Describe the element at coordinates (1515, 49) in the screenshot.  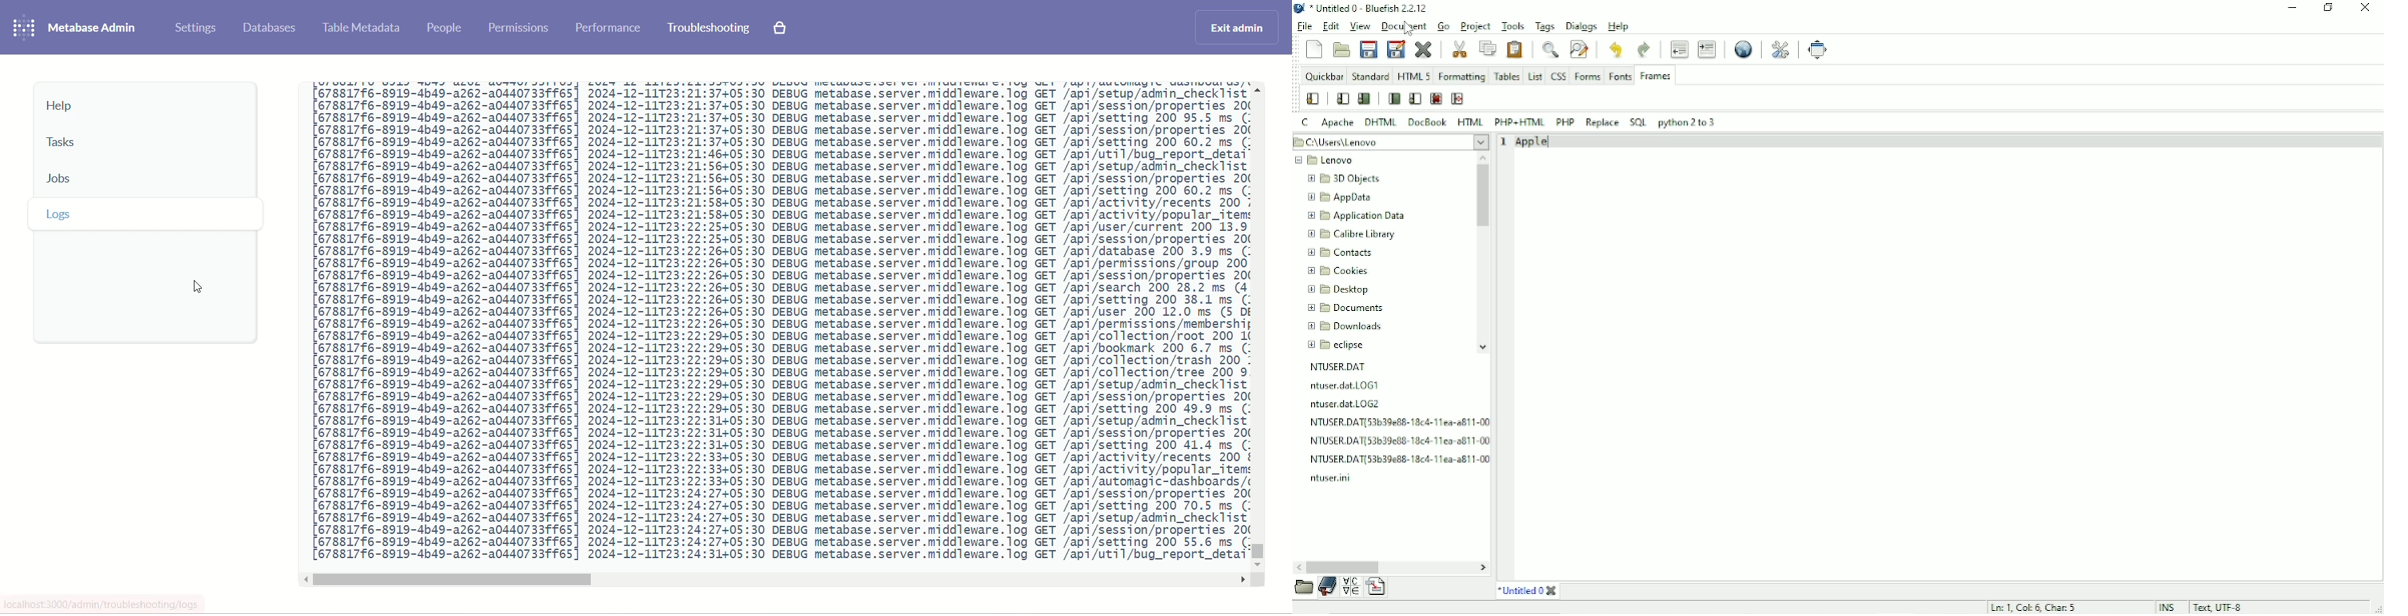
I see `Paste` at that location.